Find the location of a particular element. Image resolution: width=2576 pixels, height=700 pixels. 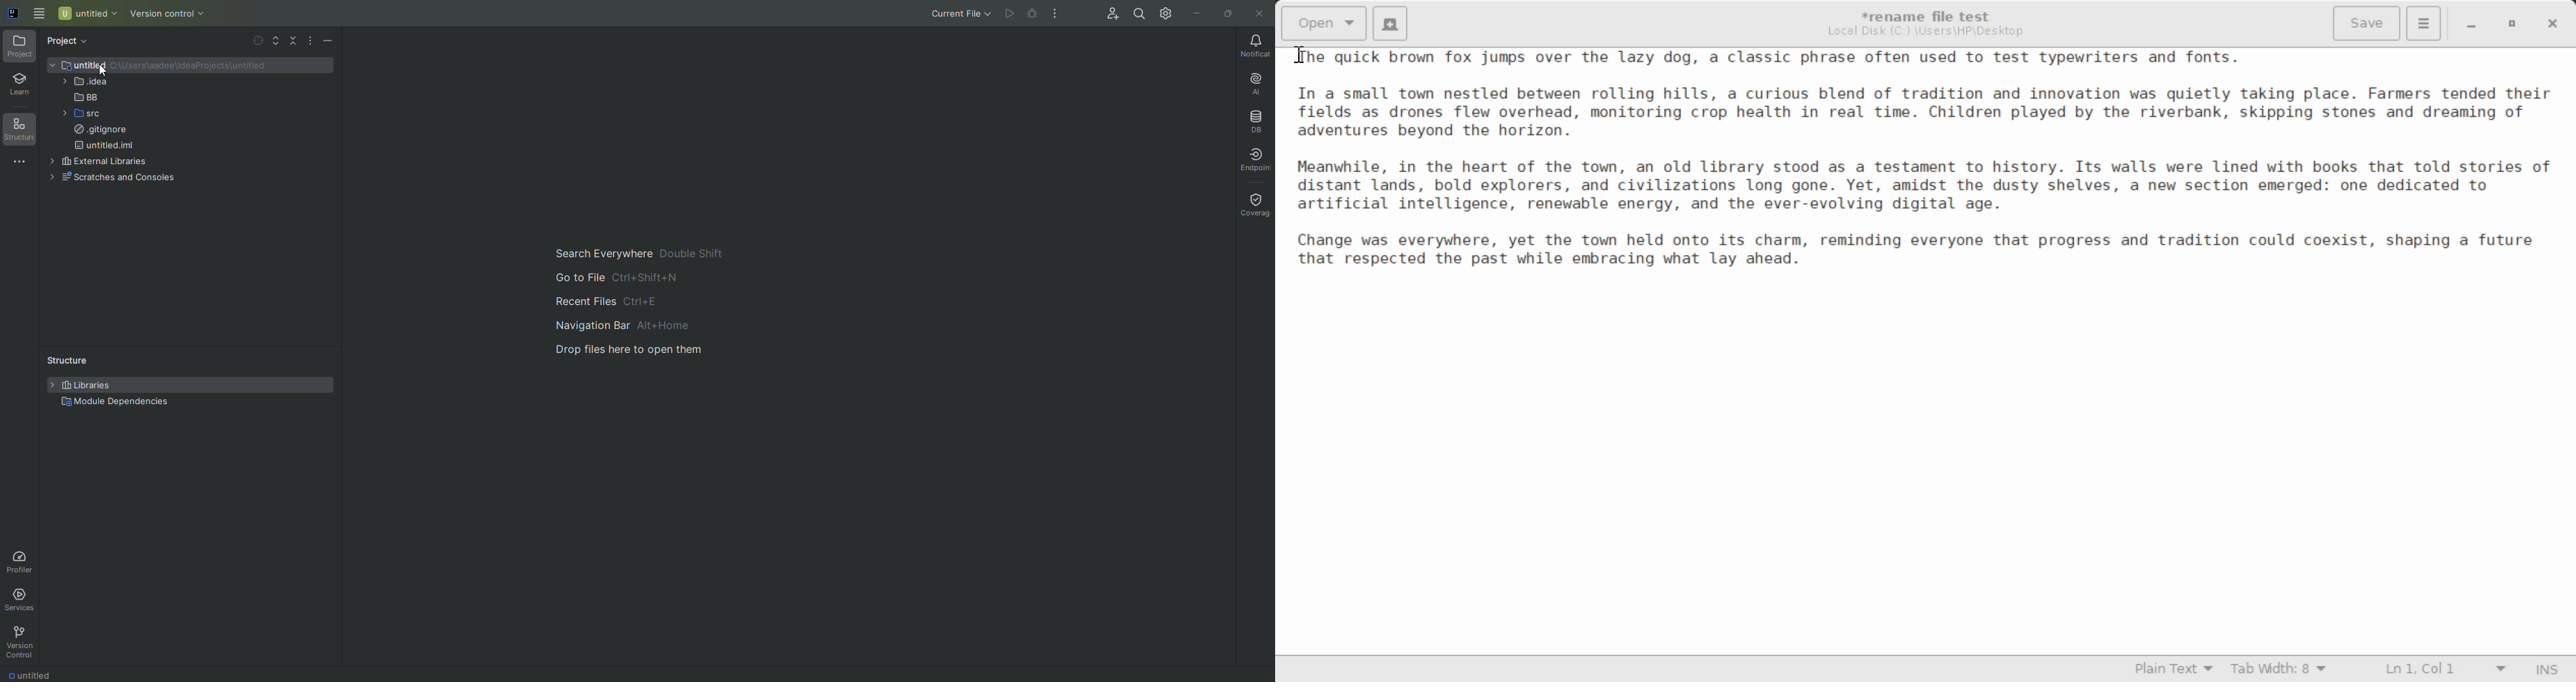

Expand is located at coordinates (275, 40).